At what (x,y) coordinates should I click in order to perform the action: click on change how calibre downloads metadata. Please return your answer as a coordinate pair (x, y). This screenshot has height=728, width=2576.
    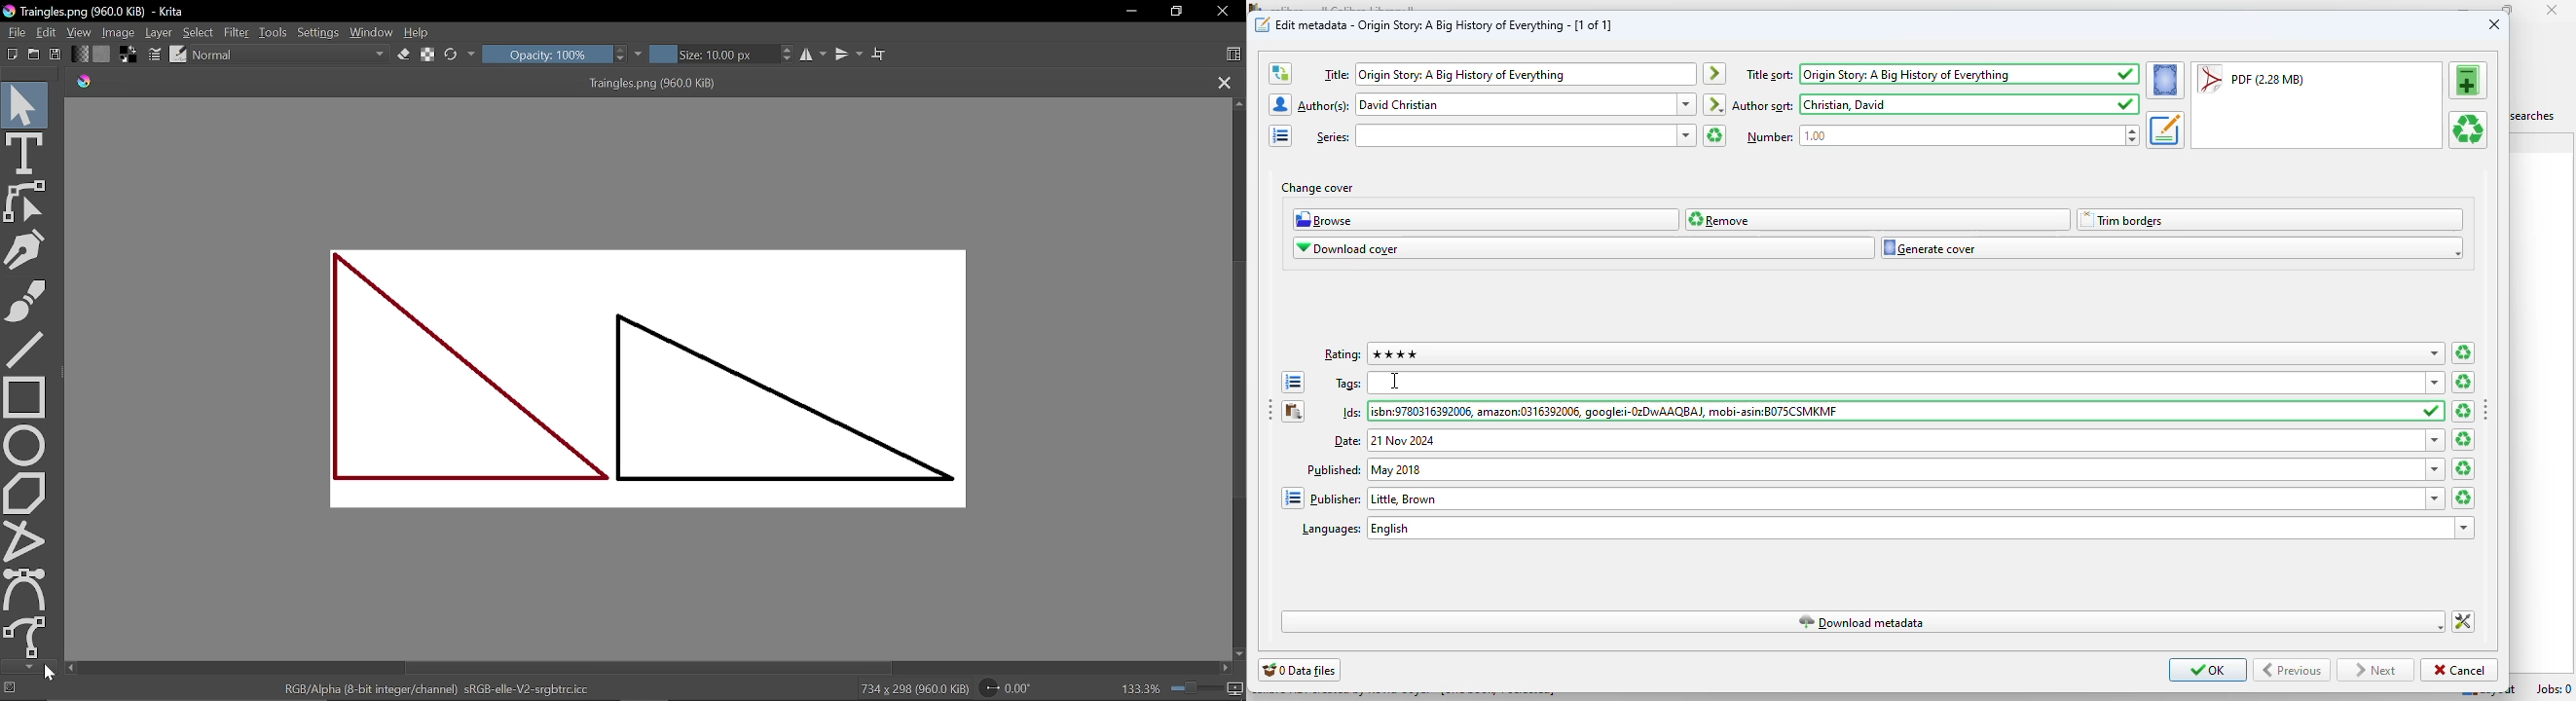
    Looking at the image, I should click on (2463, 622).